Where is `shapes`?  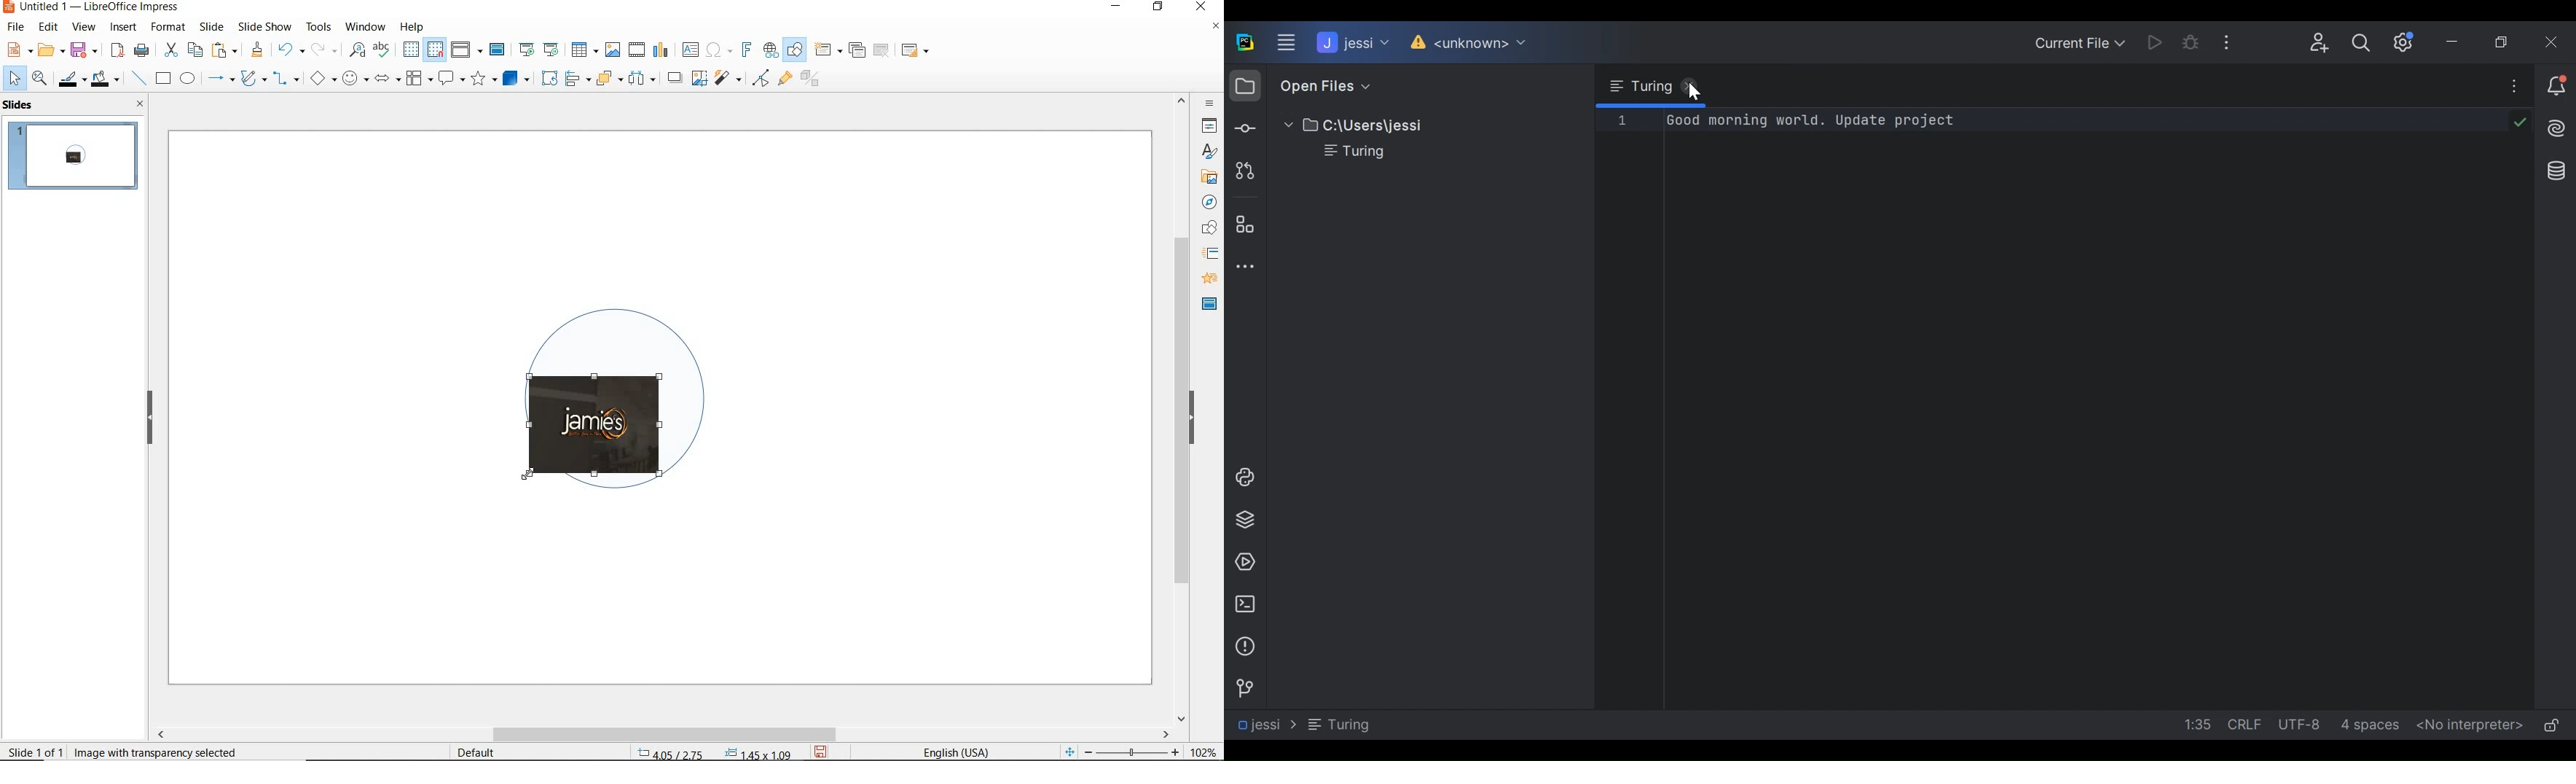 shapes is located at coordinates (1207, 228).